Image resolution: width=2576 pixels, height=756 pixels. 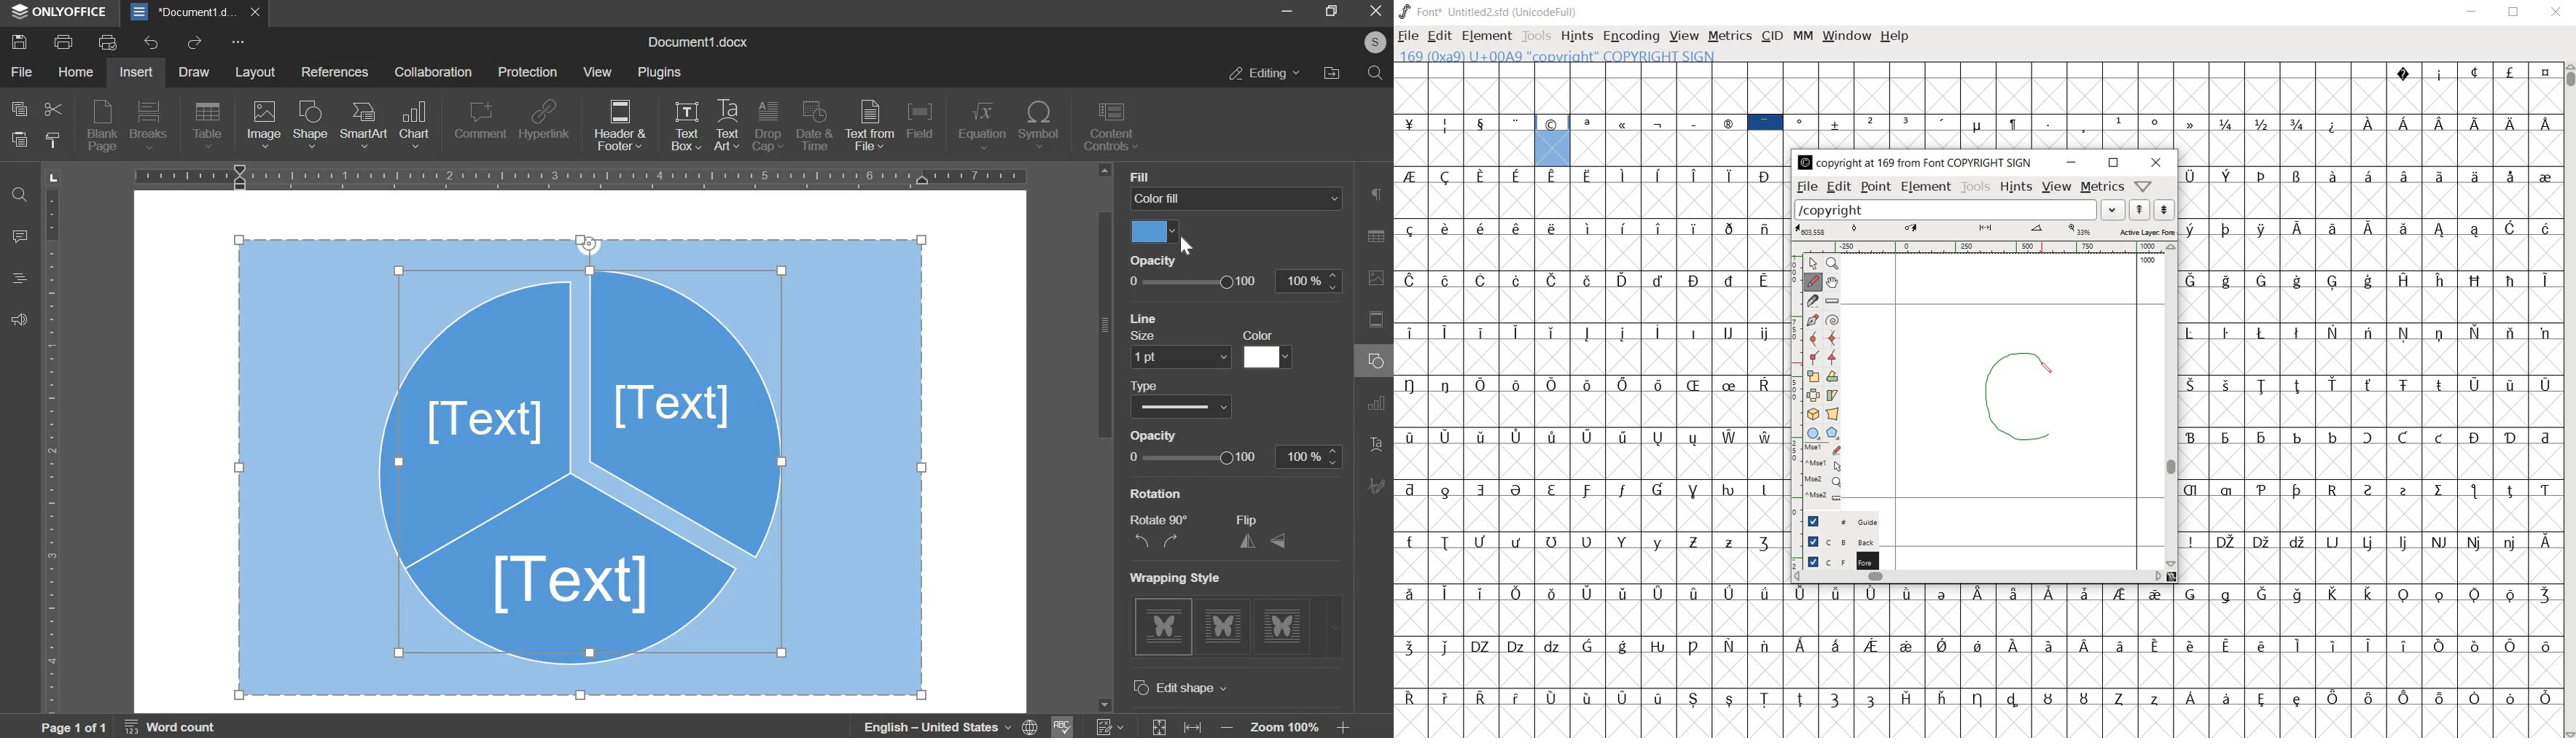 What do you see at coordinates (1835, 542) in the screenshot?
I see `background layer` at bounding box center [1835, 542].